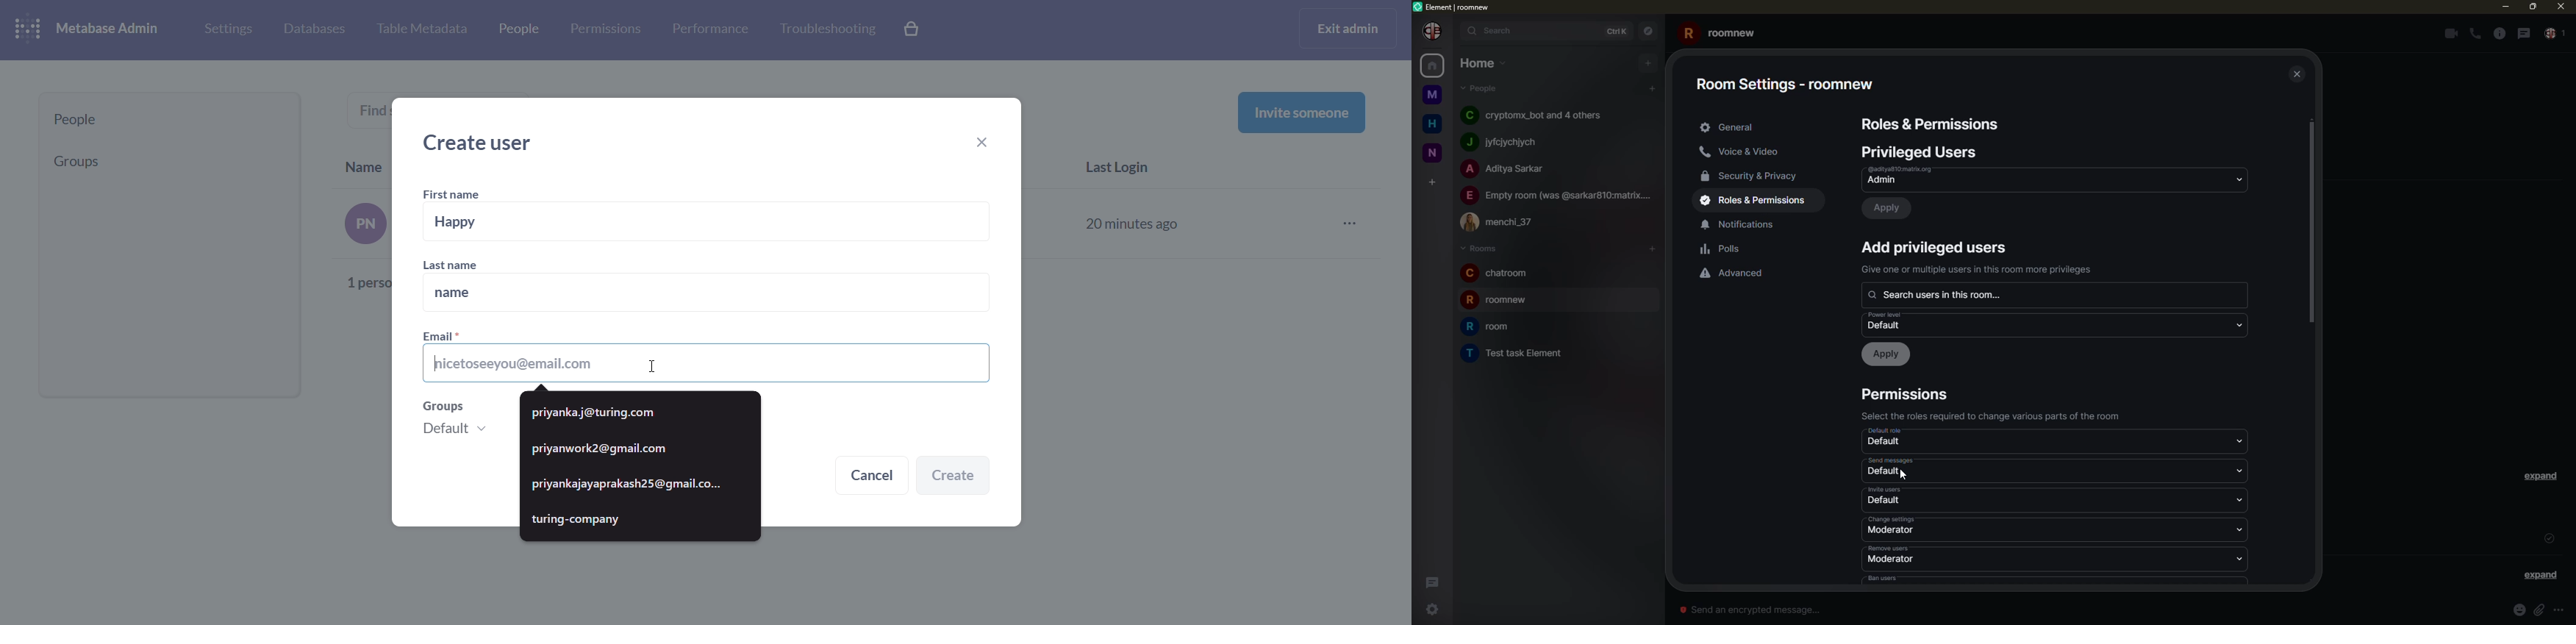  I want to click on close, so click(2295, 72).